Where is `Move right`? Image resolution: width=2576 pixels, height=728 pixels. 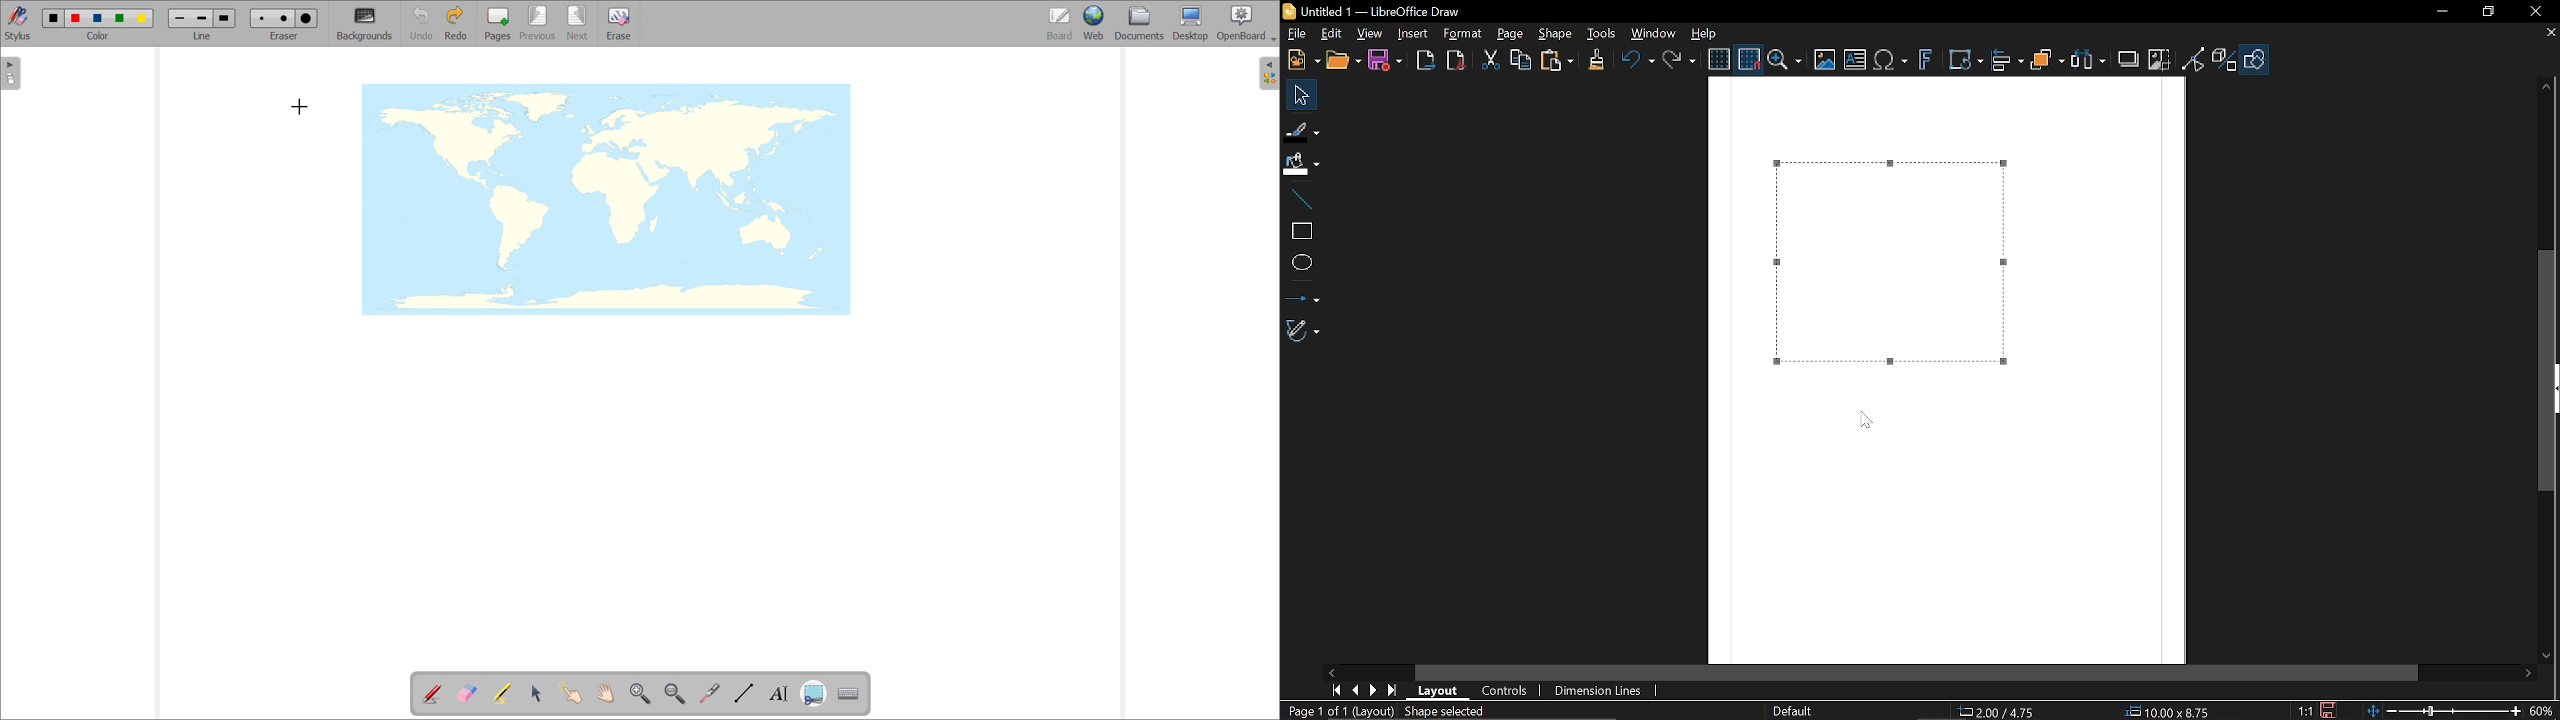 Move right is located at coordinates (1333, 672).